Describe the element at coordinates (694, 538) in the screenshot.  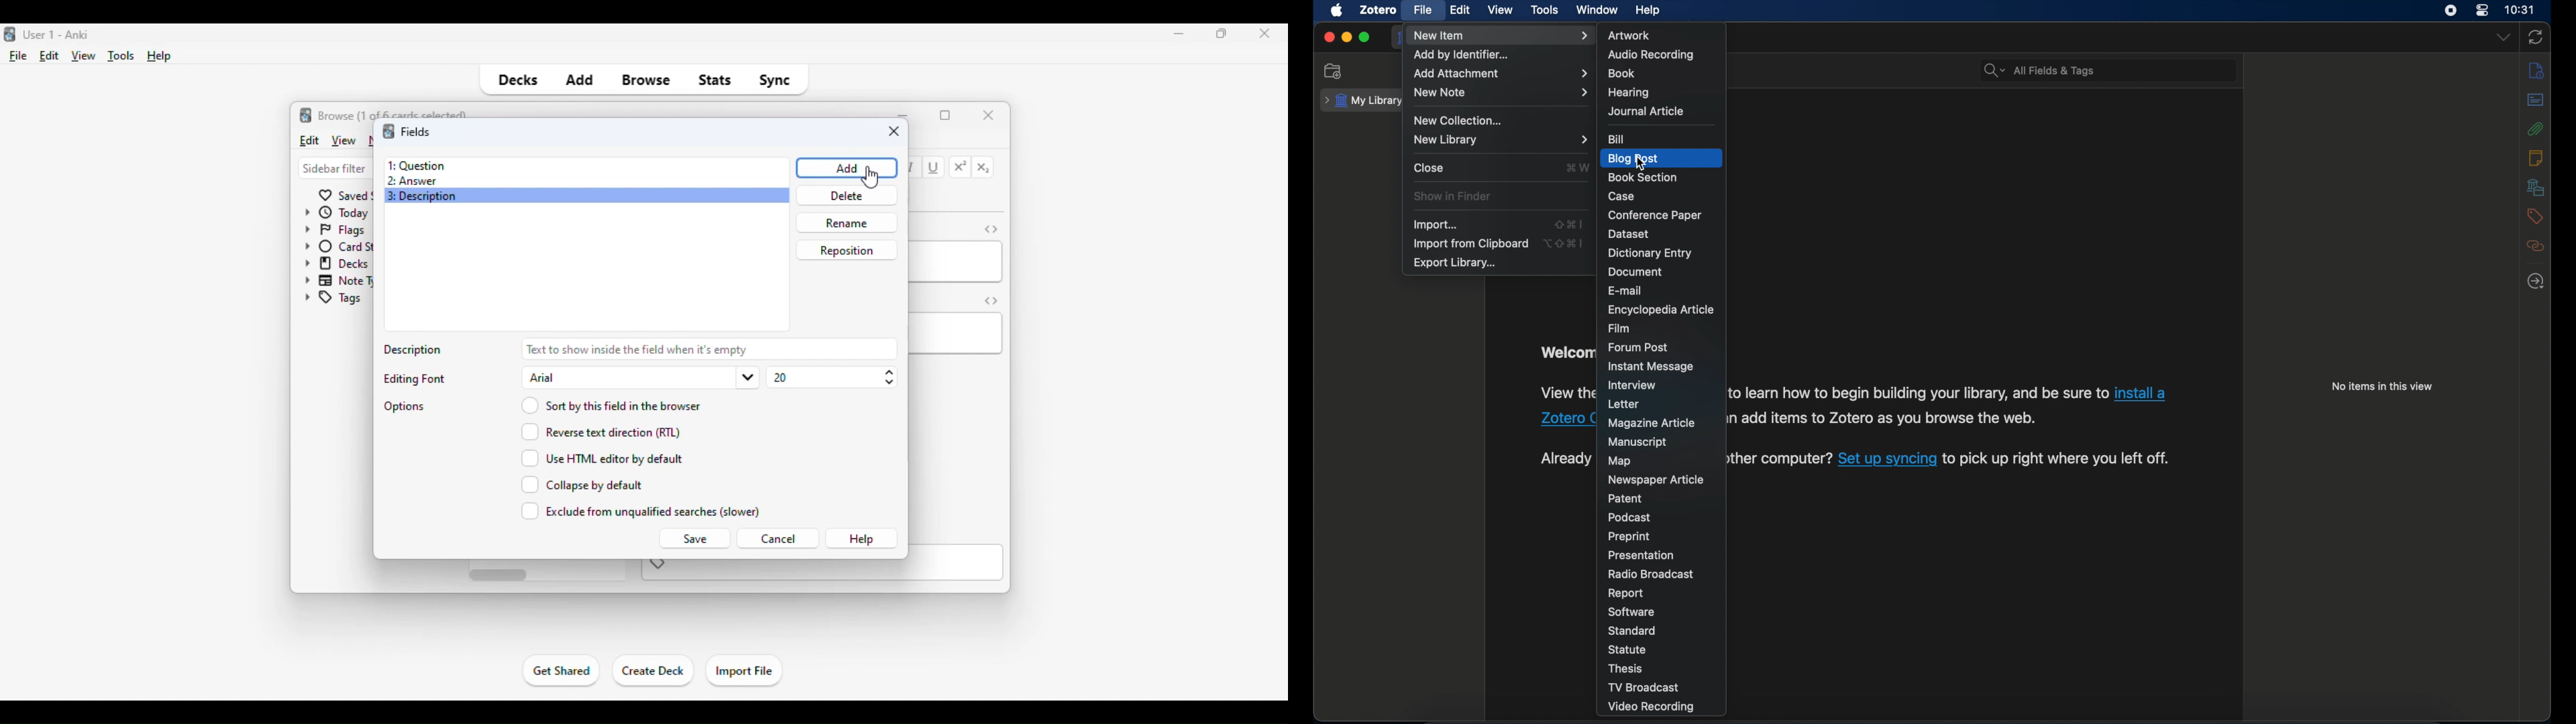
I see `save` at that location.